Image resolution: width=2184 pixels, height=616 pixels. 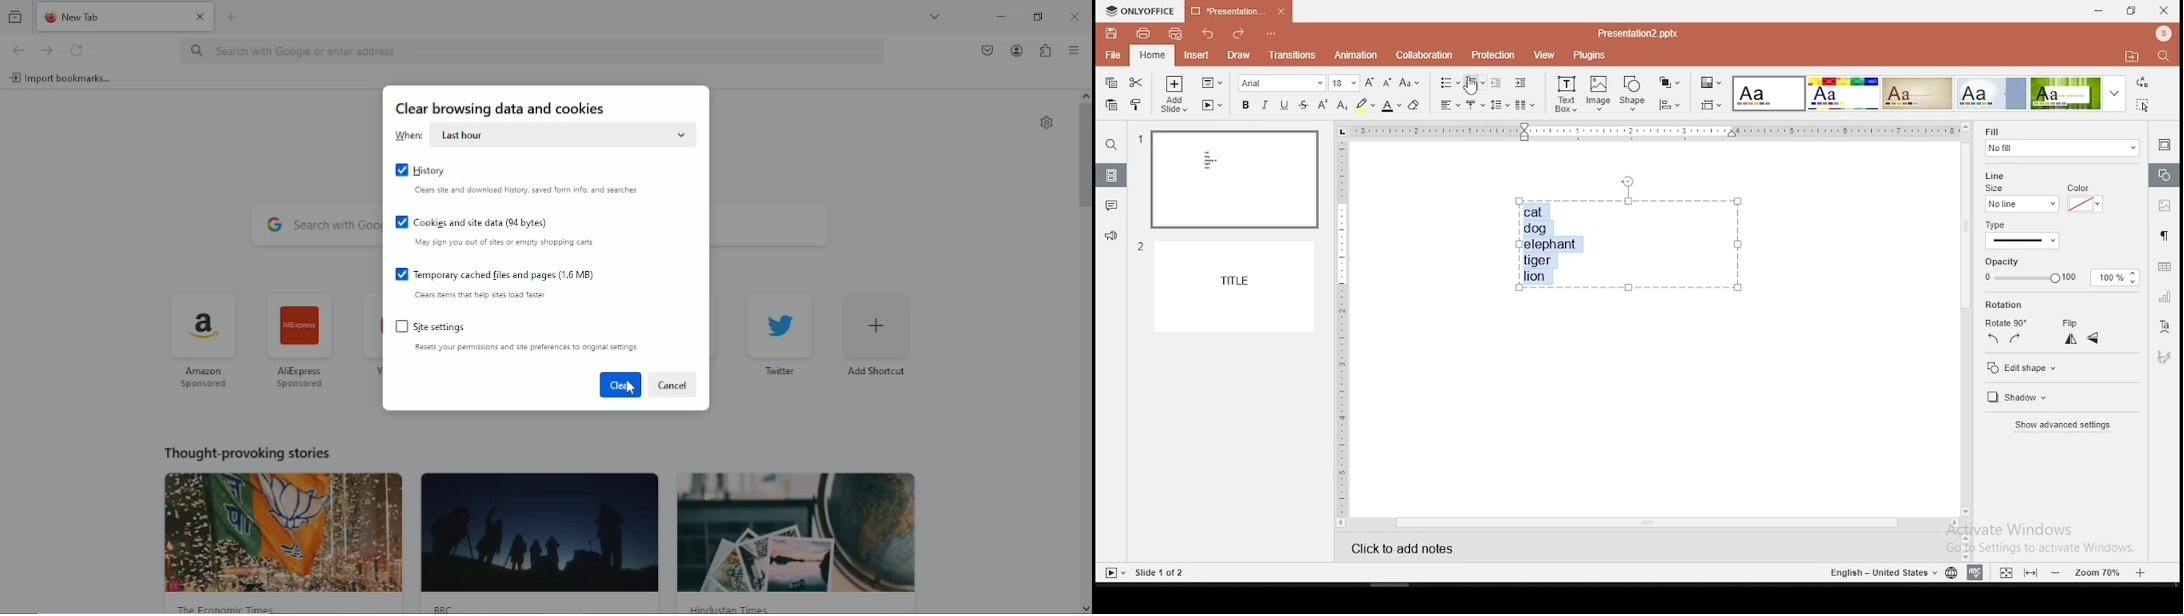 What do you see at coordinates (1195, 54) in the screenshot?
I see `insert` at bounding box center [1195, 54].